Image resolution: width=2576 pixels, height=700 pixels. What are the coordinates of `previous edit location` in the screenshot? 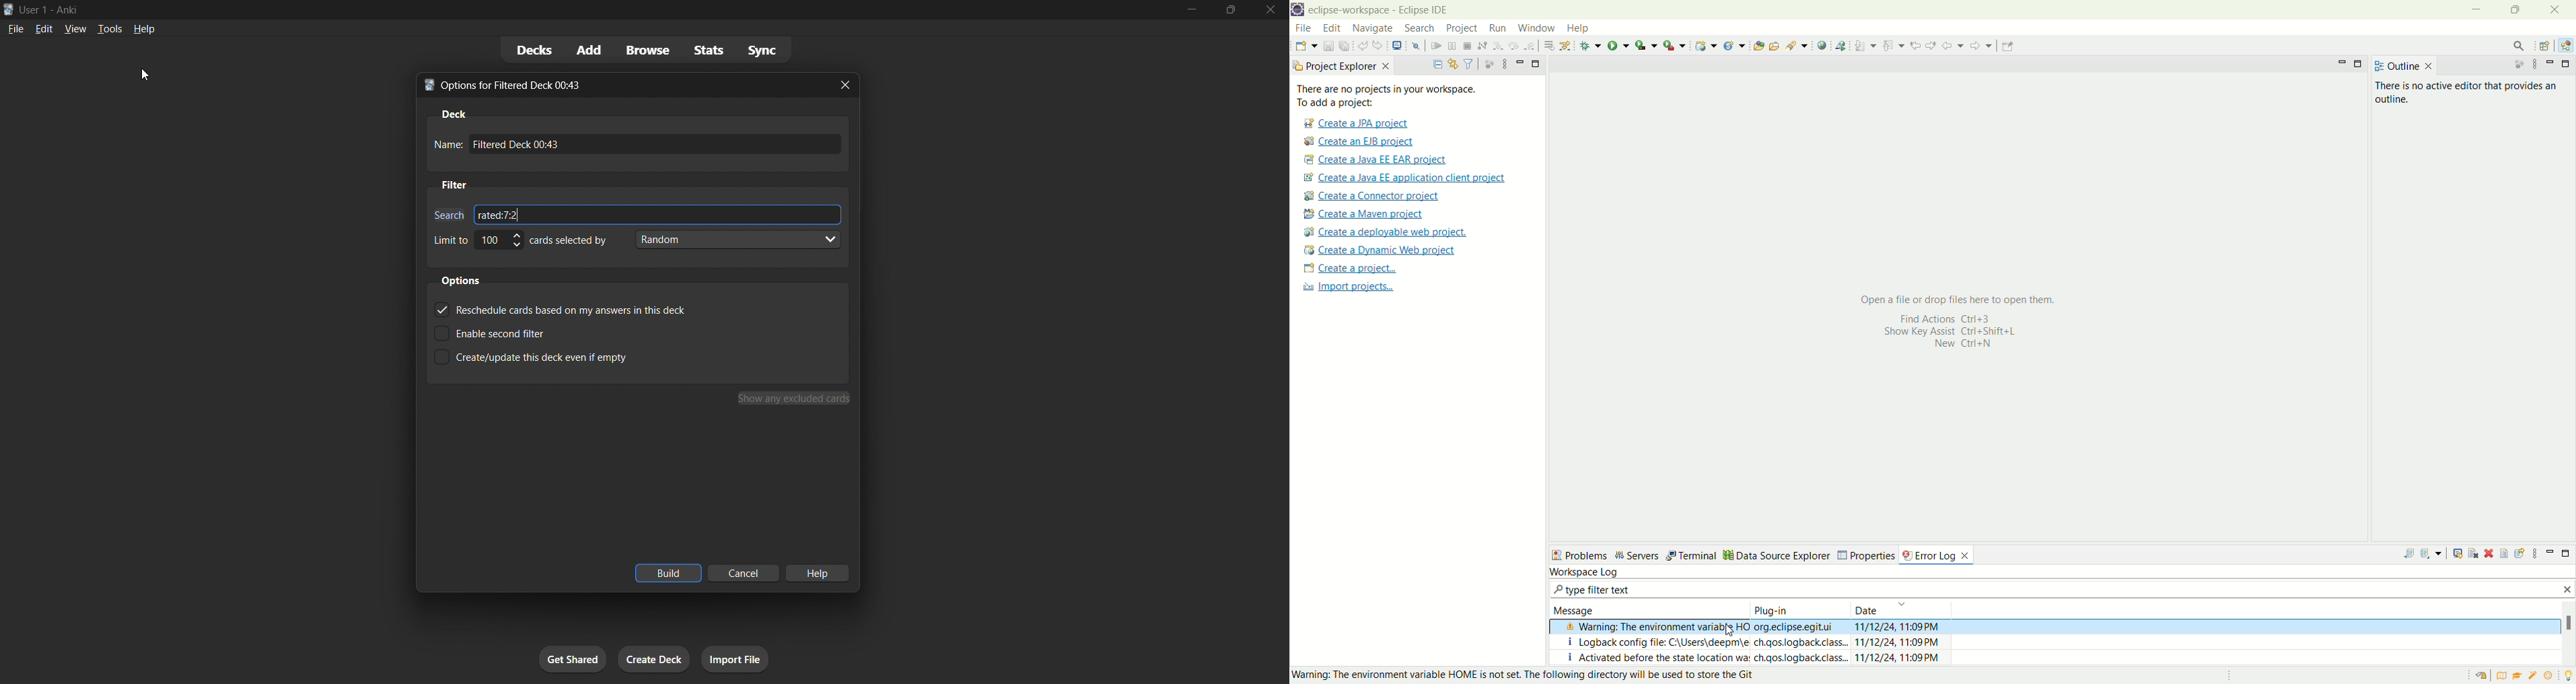 It's located at (1915, 44).